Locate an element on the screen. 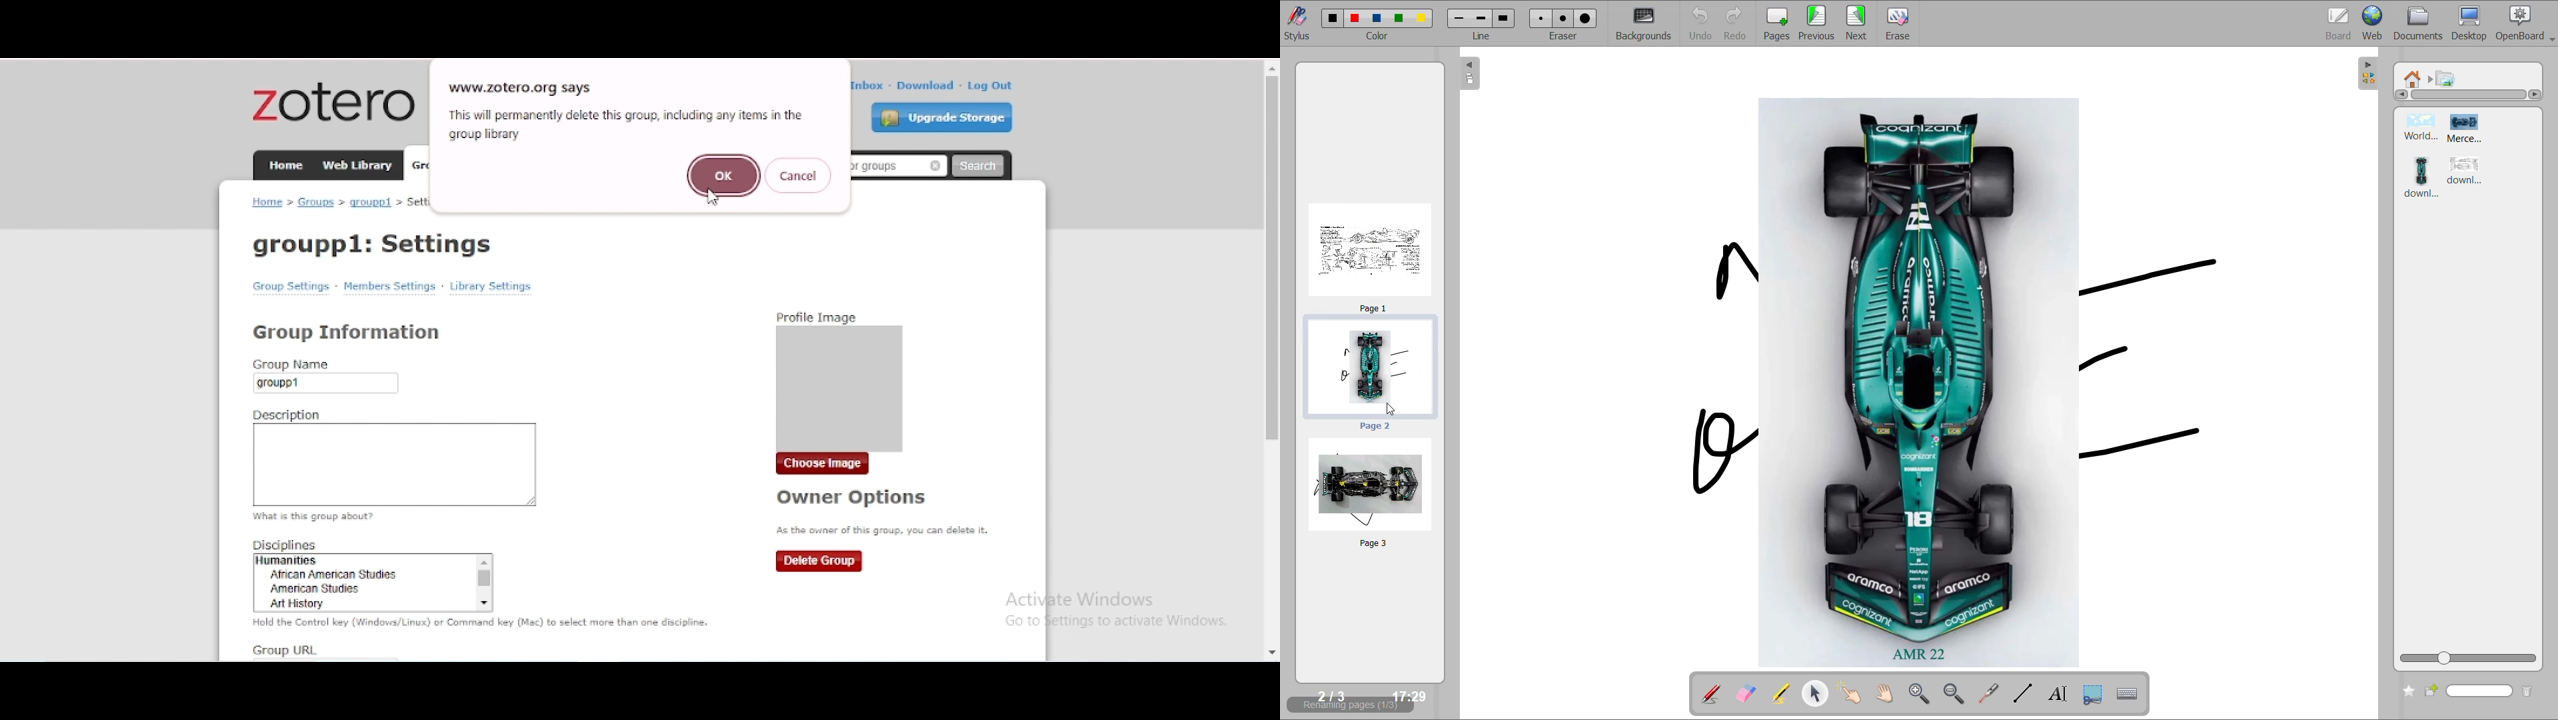 This screenshot has width=2576, height=728. search is located at coordinates (978, 166).